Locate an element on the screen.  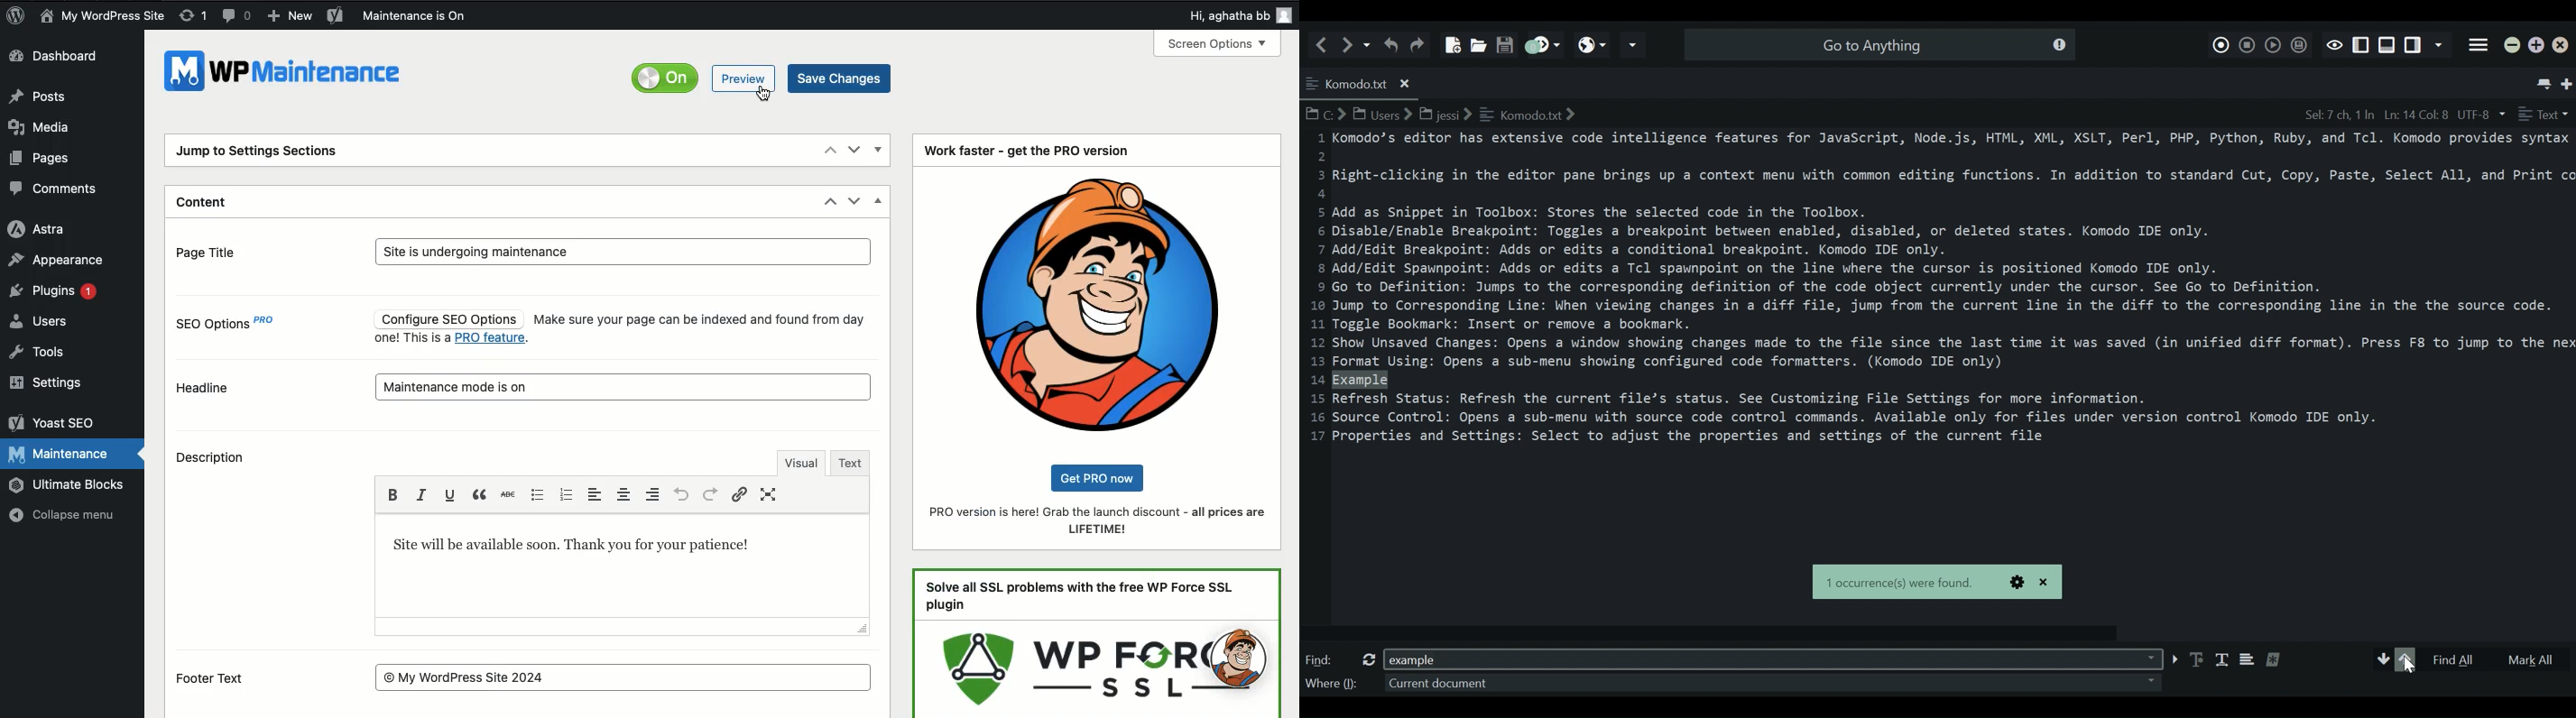
New is located at coordinates (291, 16).